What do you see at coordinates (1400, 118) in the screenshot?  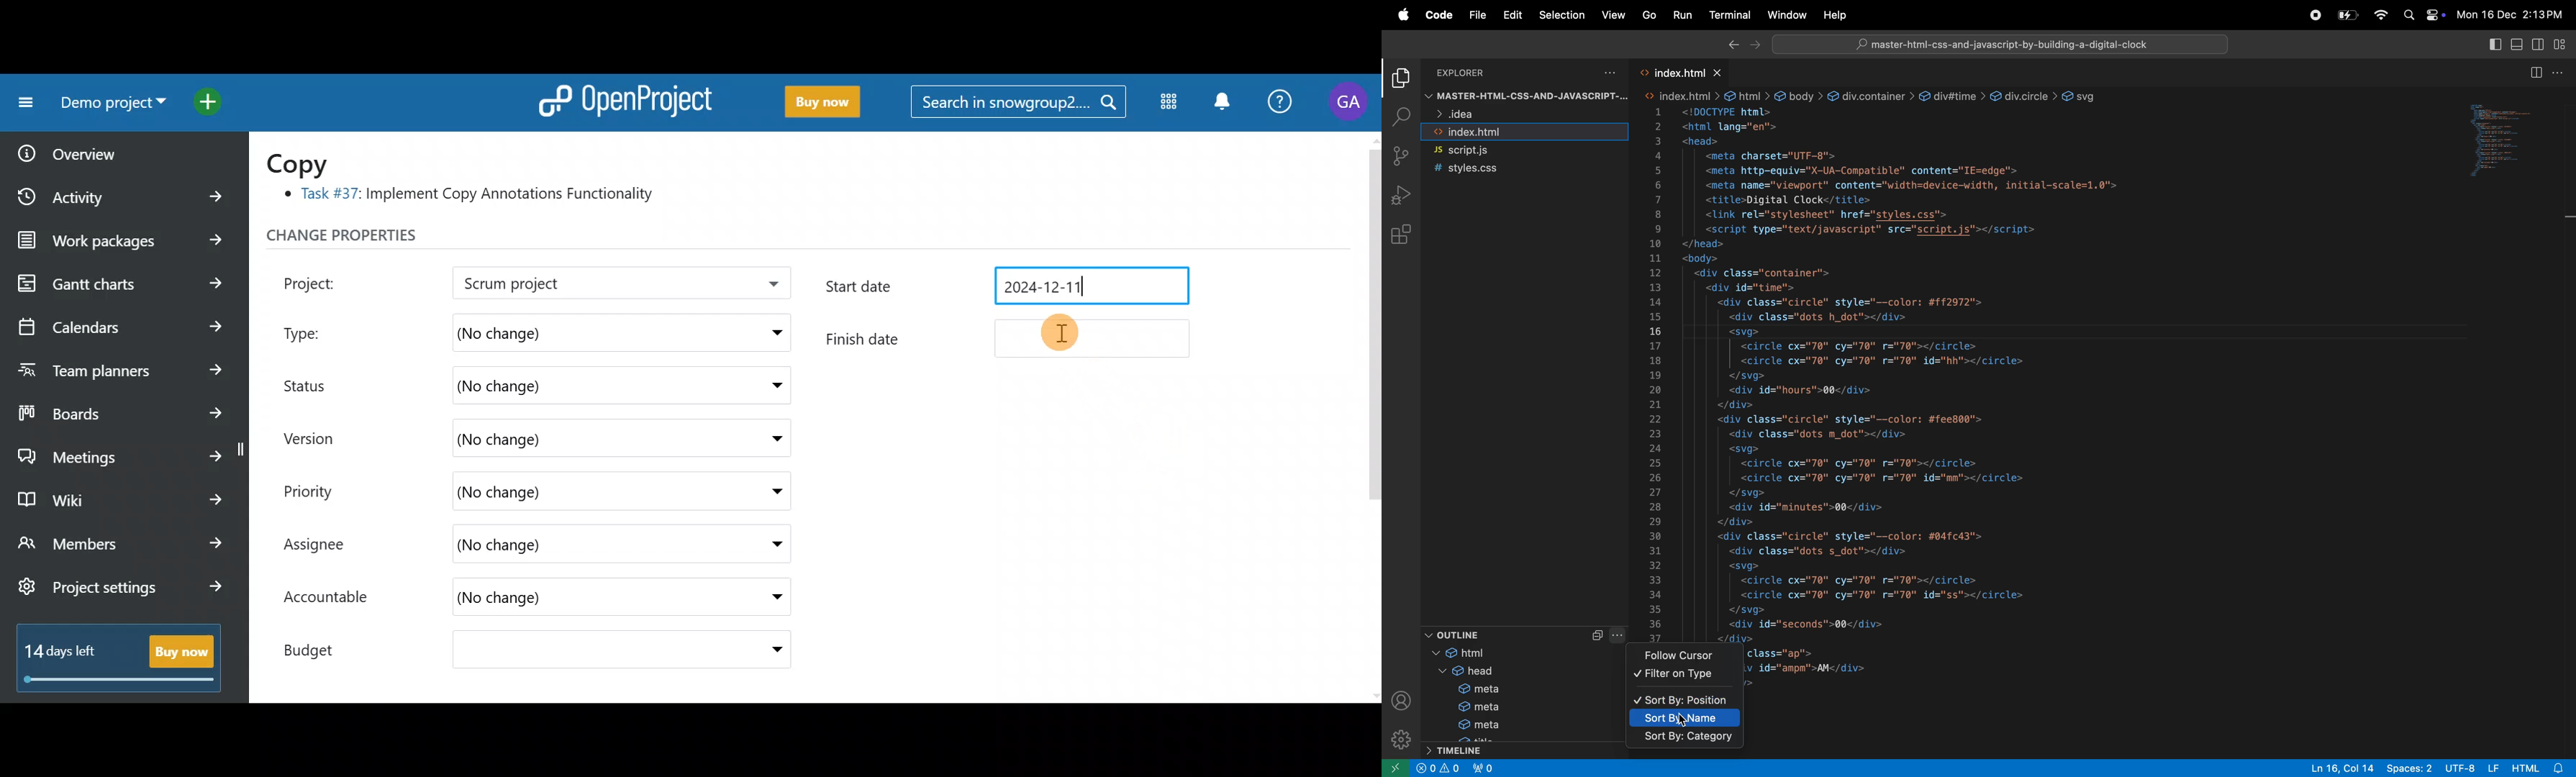 I see `search` at bounding box center [1400, 118].